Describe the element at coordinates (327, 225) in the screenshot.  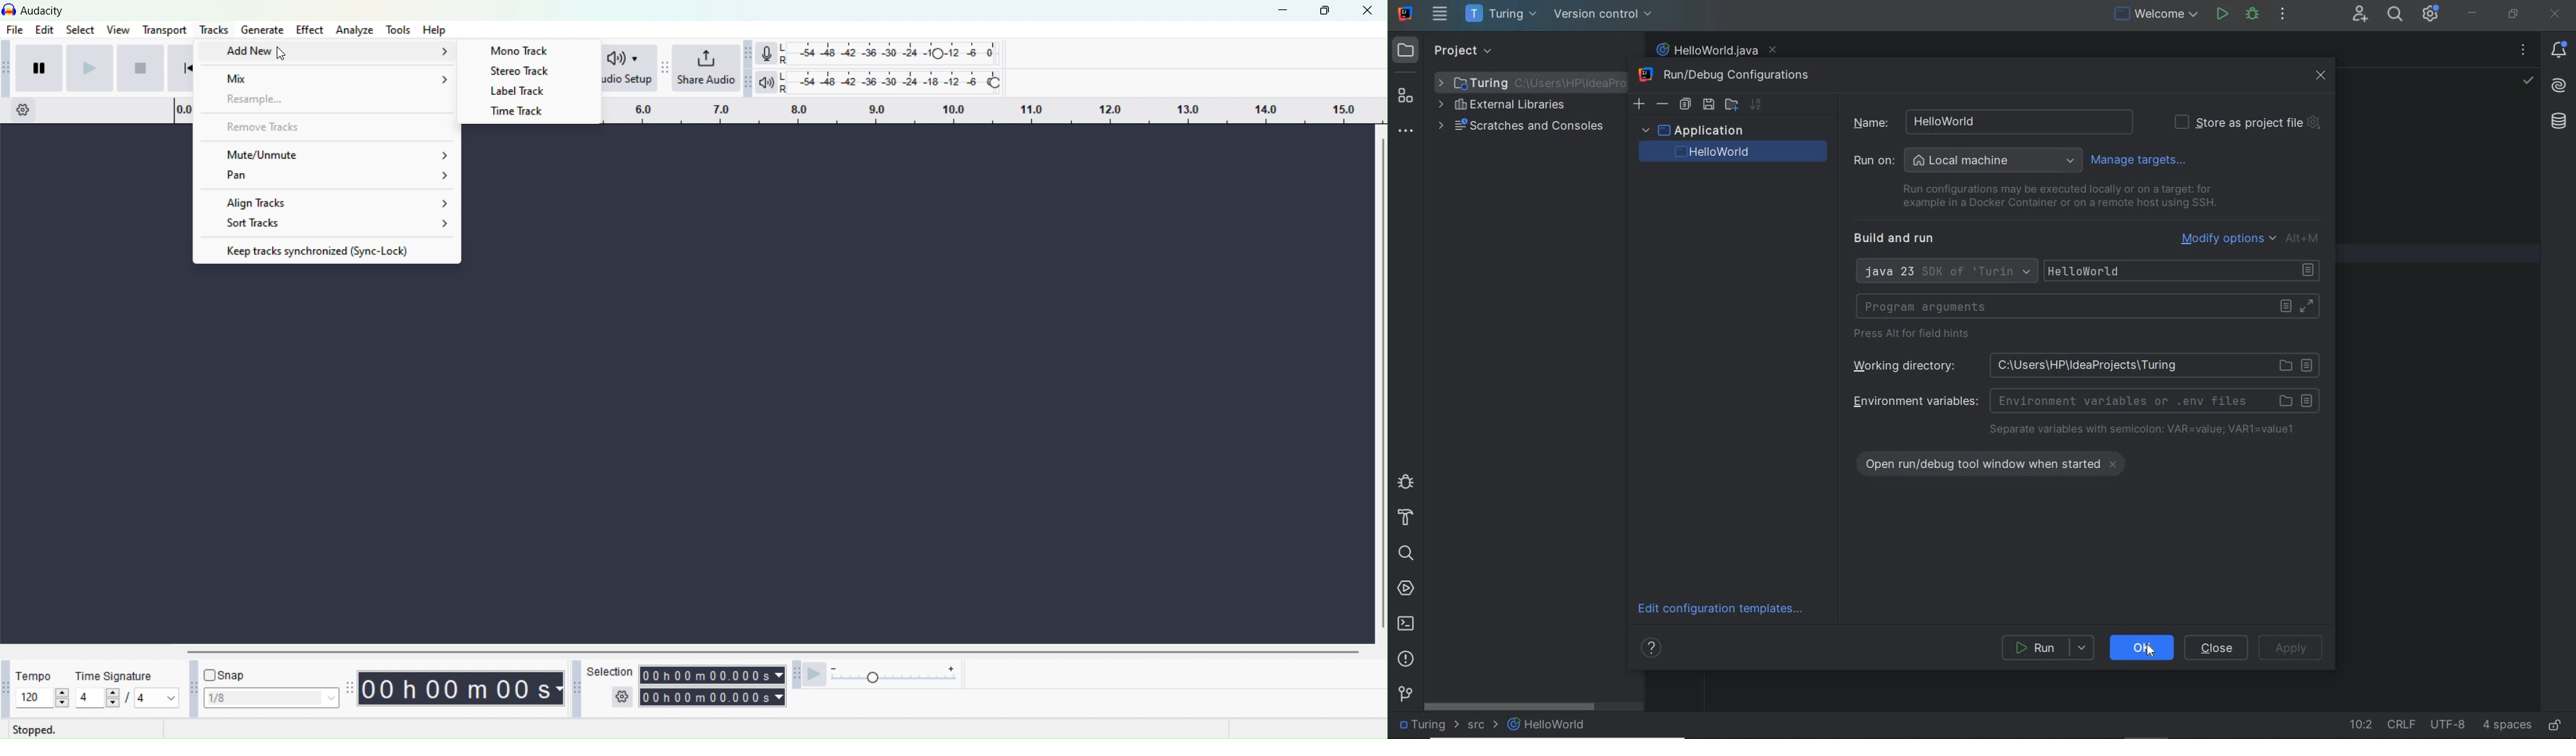
I see `Sort tracks` at that location.